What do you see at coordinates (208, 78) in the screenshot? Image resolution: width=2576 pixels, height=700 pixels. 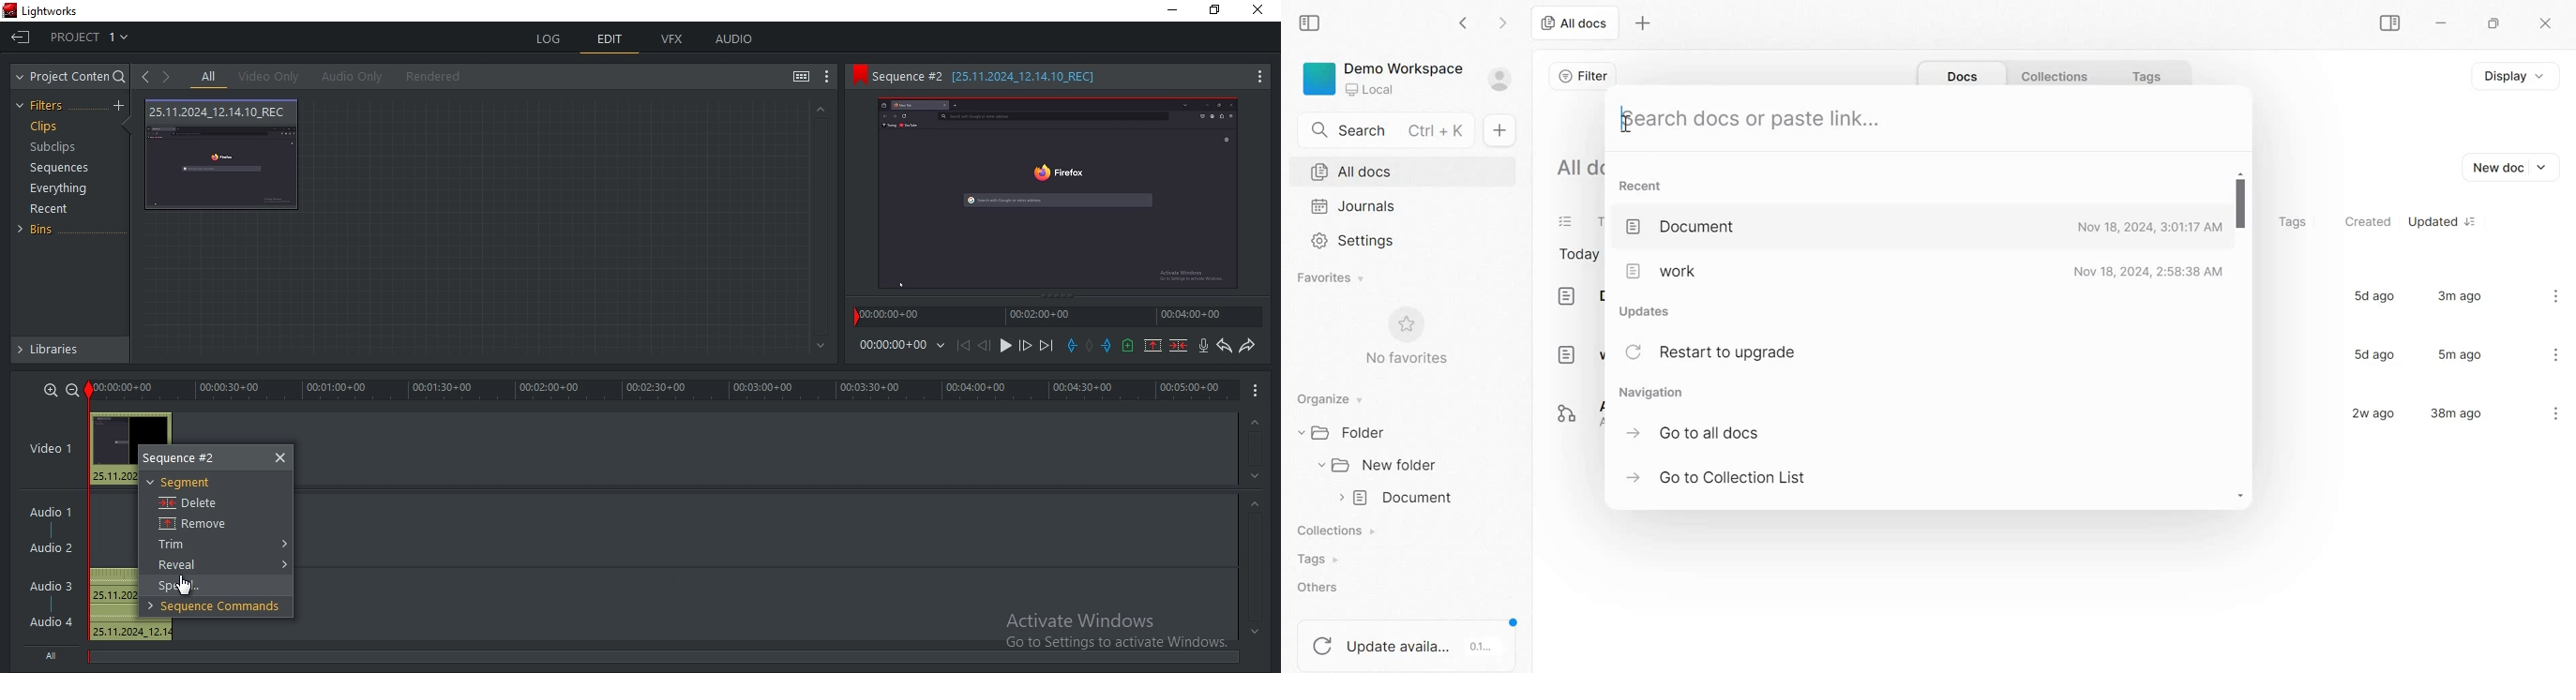 I see `all` at bounding box center [208, 78].